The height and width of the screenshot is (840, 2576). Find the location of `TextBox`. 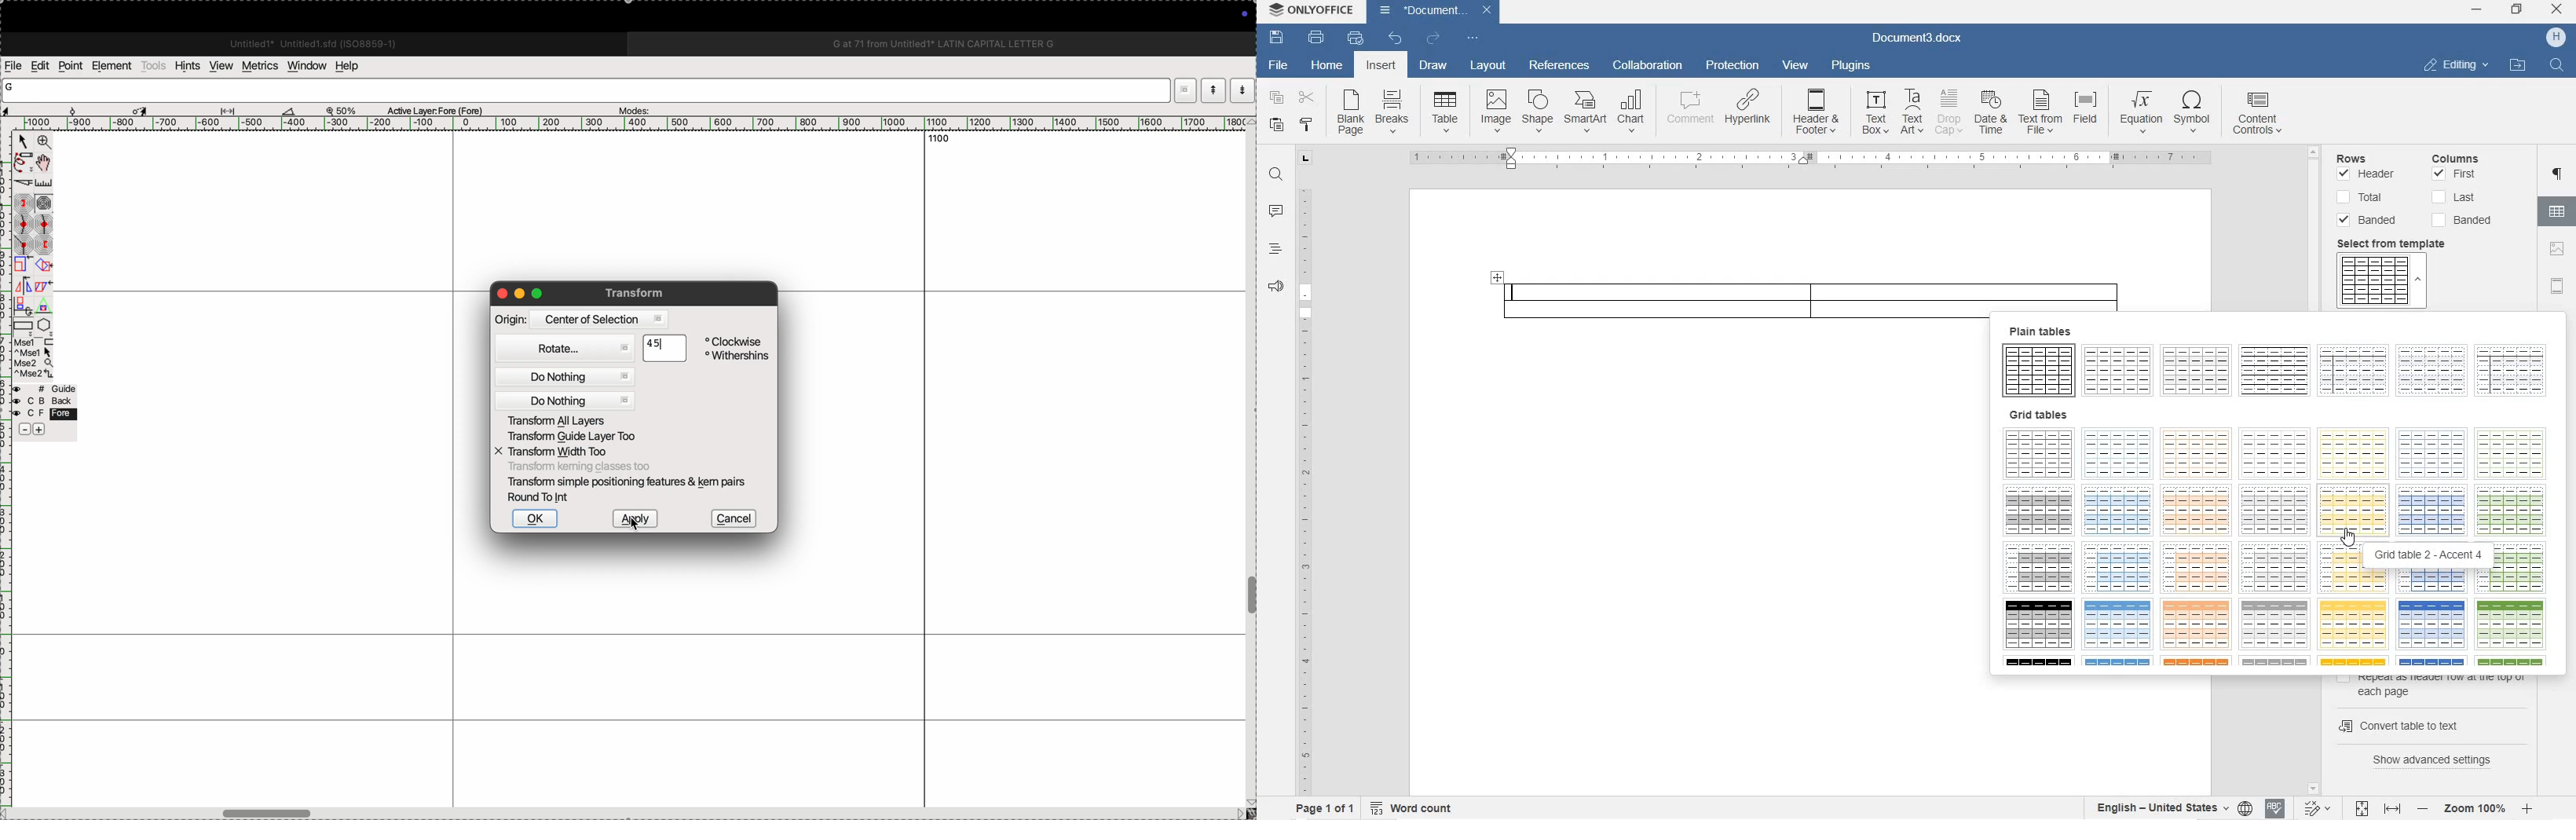

TextBox is located at coordinates (1871, 112).